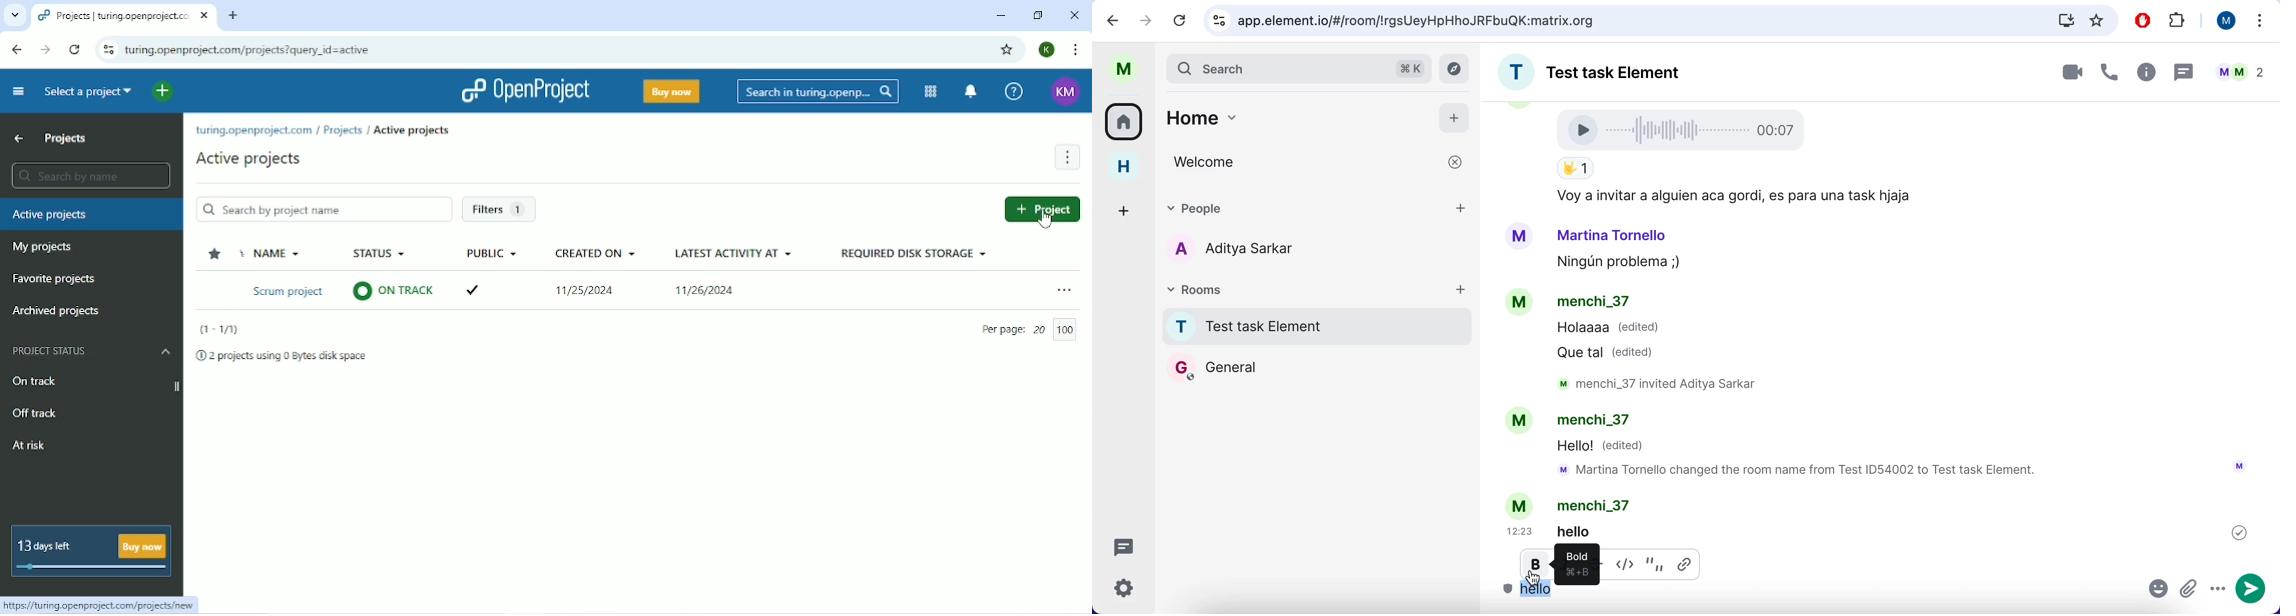  Describe the element at coordinates (1610, 352) in the screenshot. I see `Que tal (edited)` at that location.